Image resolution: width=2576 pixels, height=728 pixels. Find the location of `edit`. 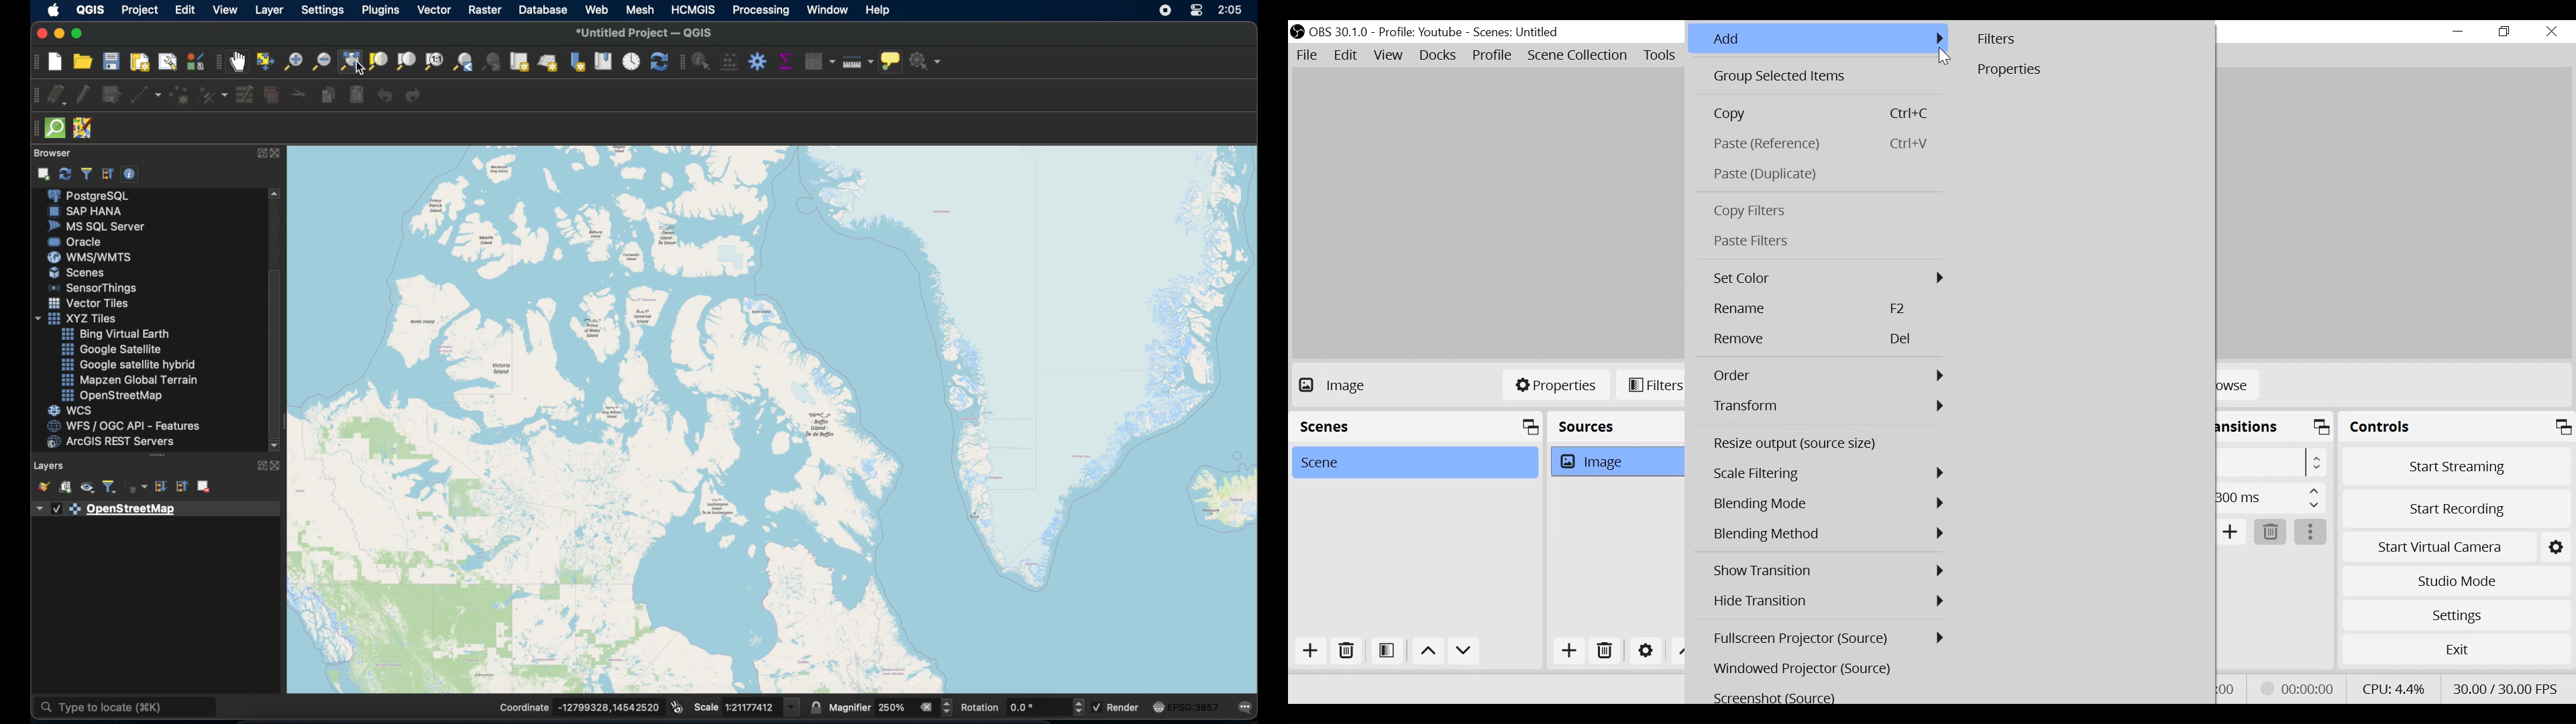

edit is located at coordinates (186, 10).